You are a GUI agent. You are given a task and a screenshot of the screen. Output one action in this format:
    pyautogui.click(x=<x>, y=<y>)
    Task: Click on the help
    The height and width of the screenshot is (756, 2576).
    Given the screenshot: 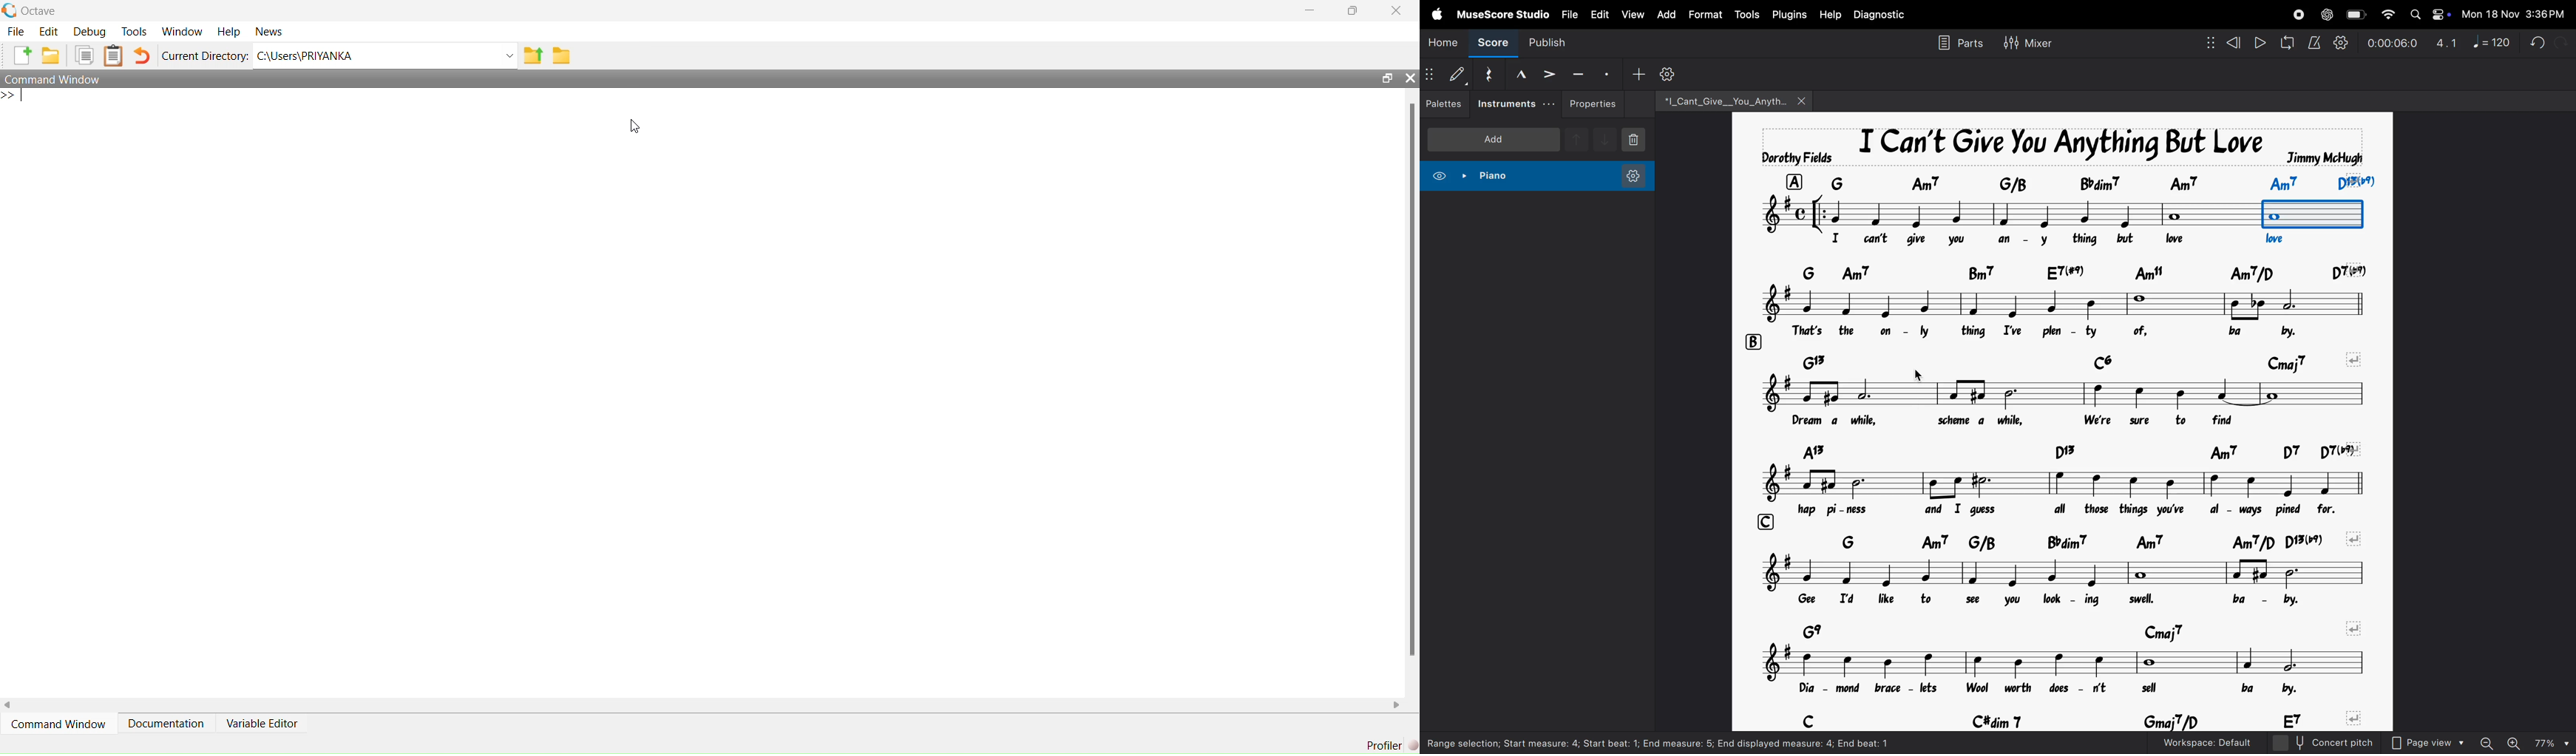 What is the action you would take?
    pyautogui.click(x=1829, y=13)
    